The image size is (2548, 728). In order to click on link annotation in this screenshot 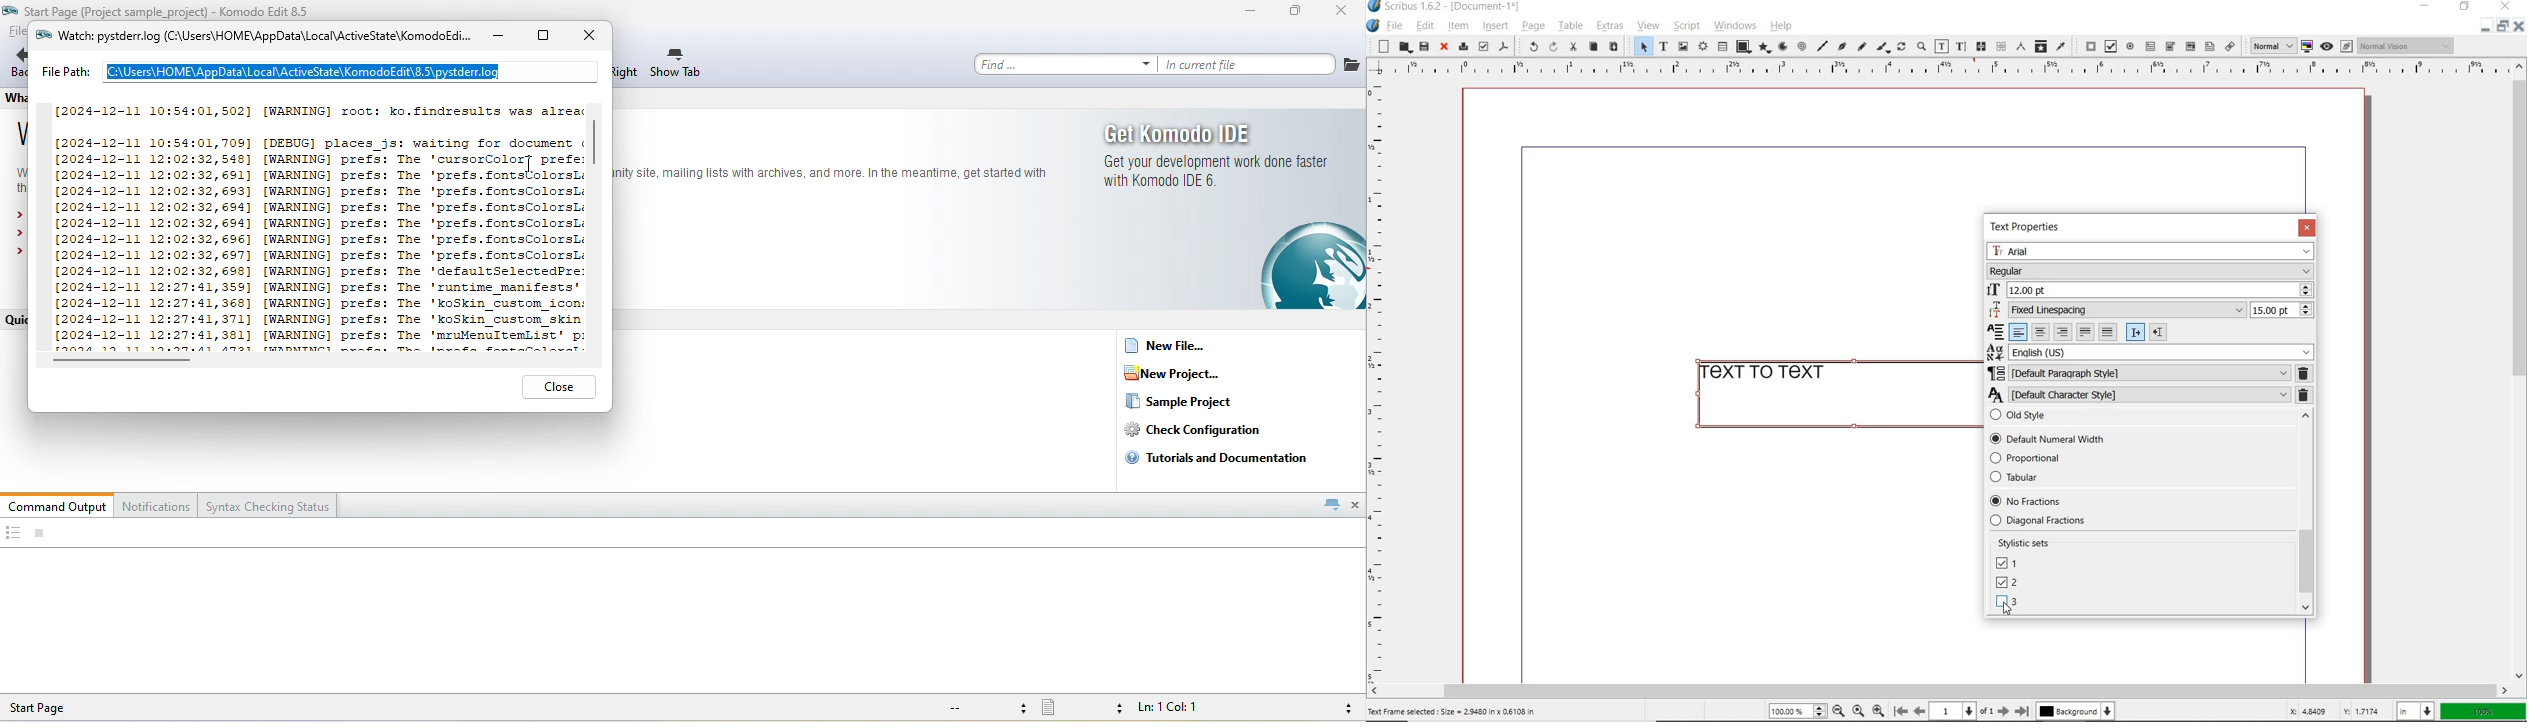, I will do `click(2231, 46)`.